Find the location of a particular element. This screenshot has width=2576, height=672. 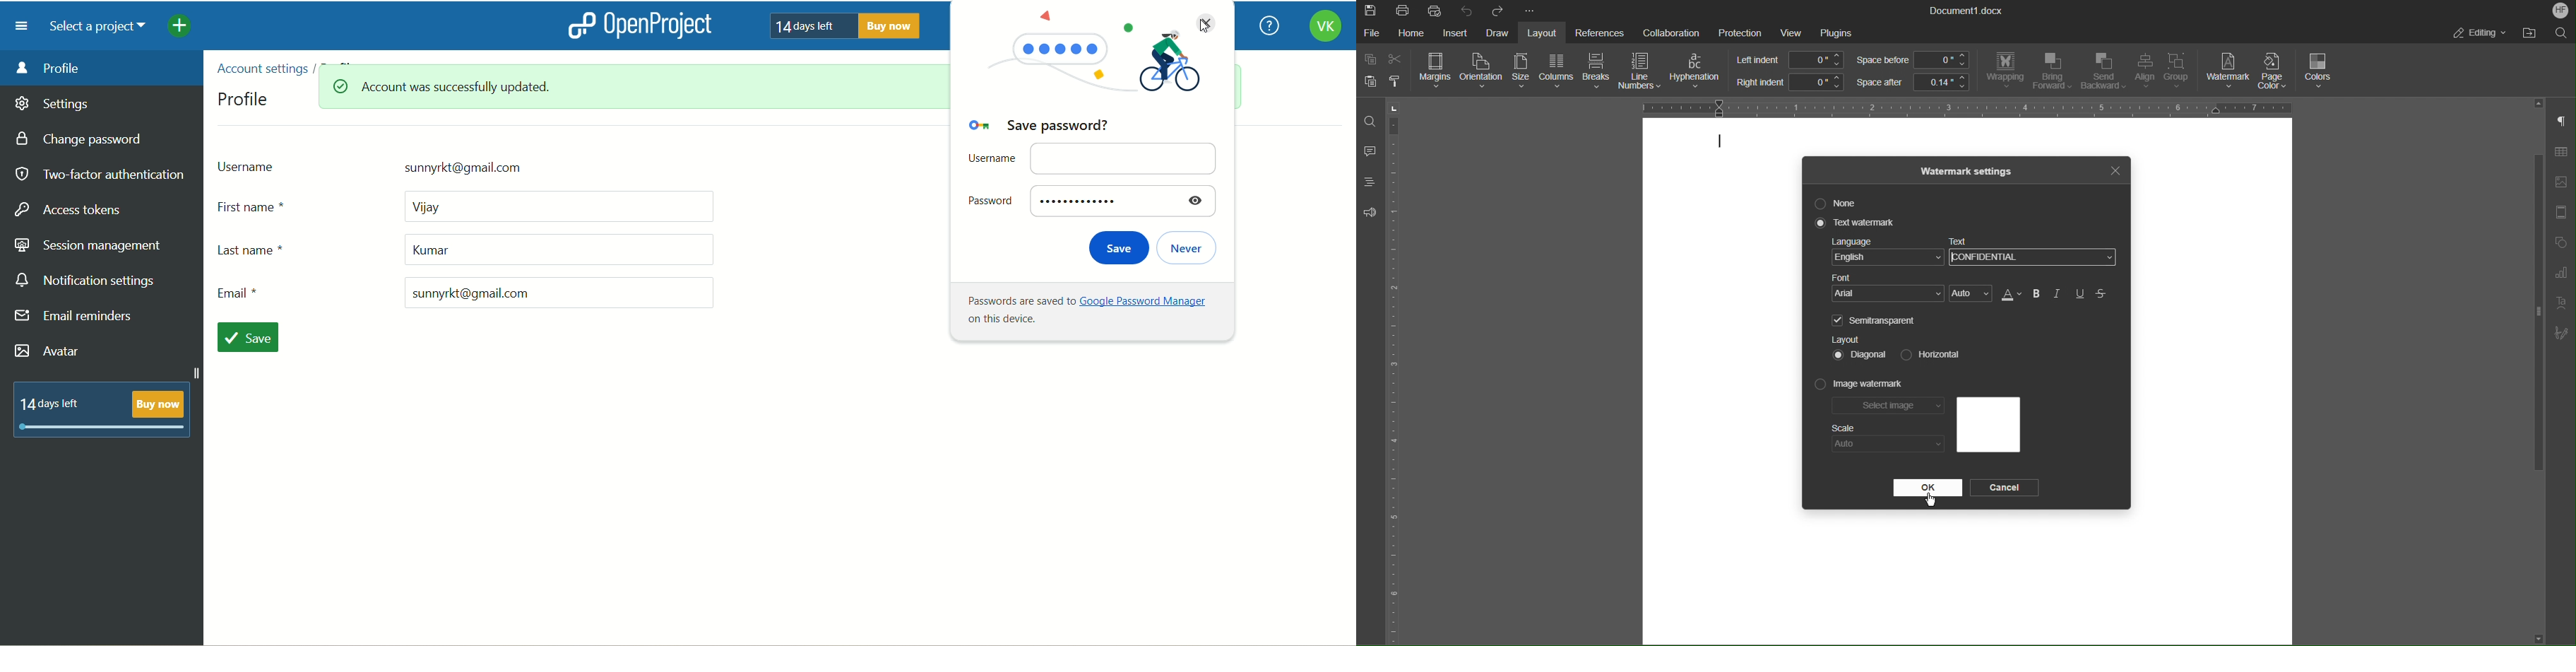

Breaks is located at coordinates (1597, 72).